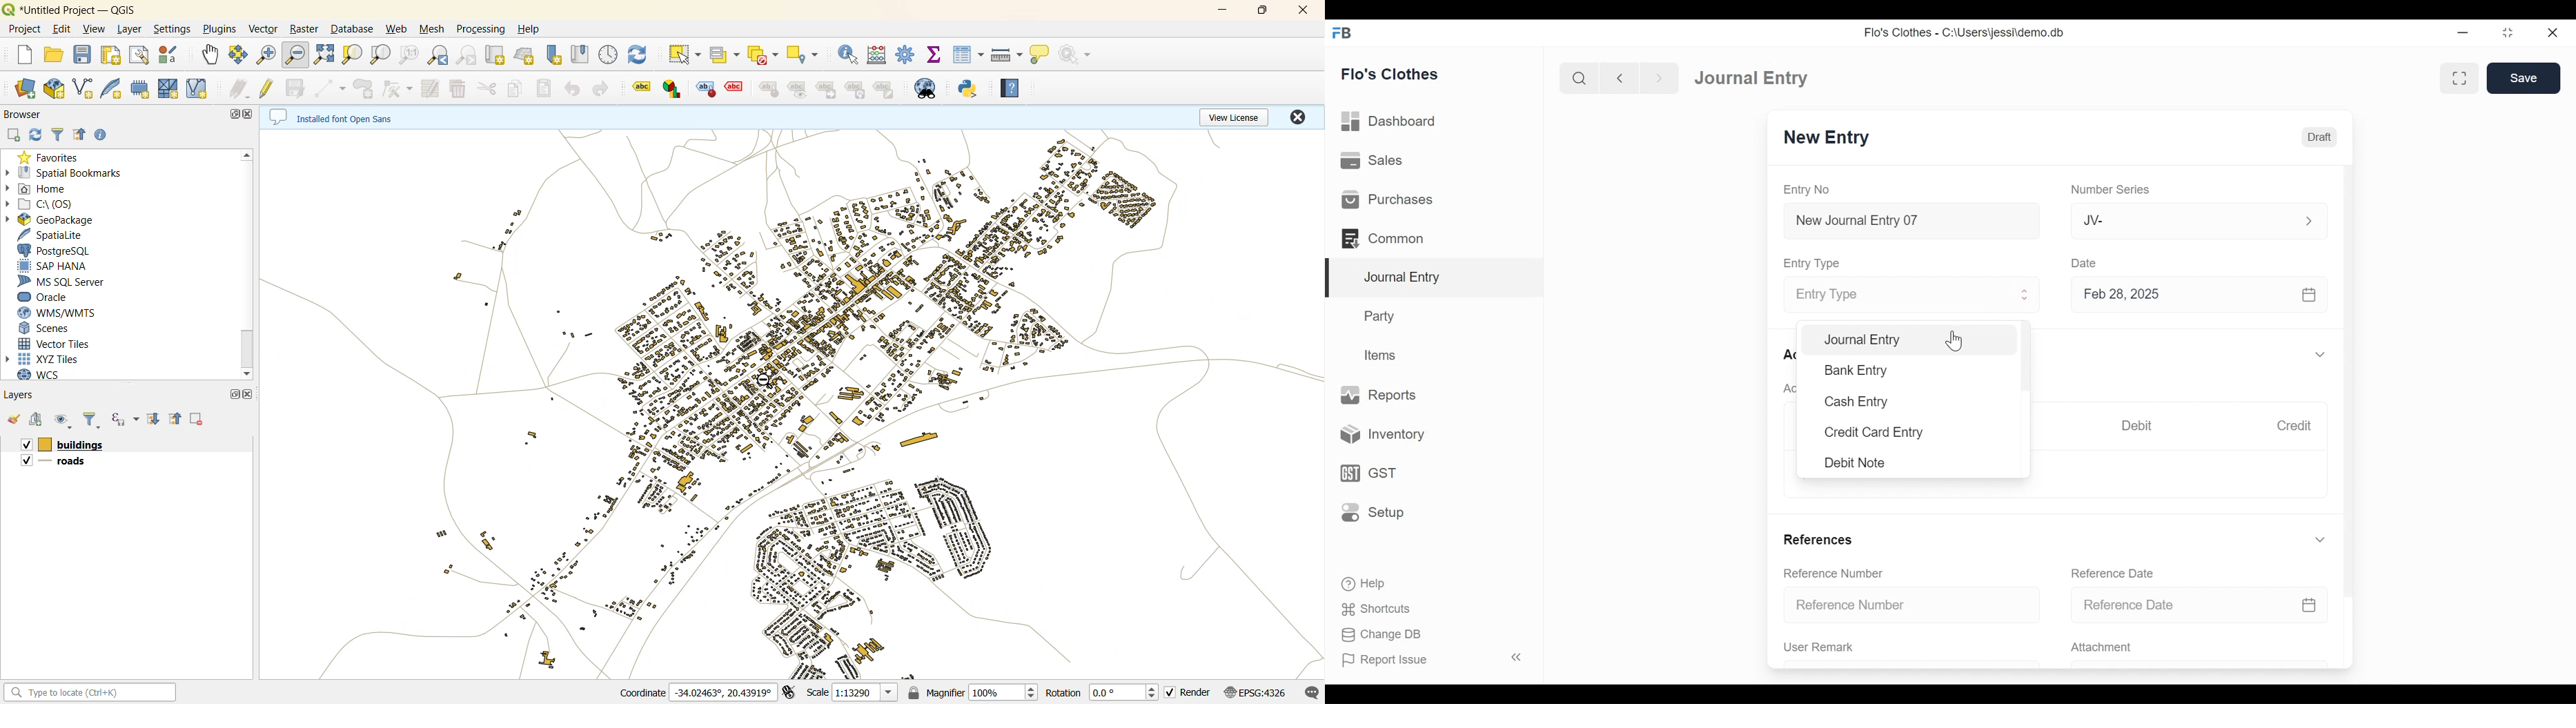  Describe the element at coordinates (2463, 34) in the screenshot. I see `minimize` at that location.